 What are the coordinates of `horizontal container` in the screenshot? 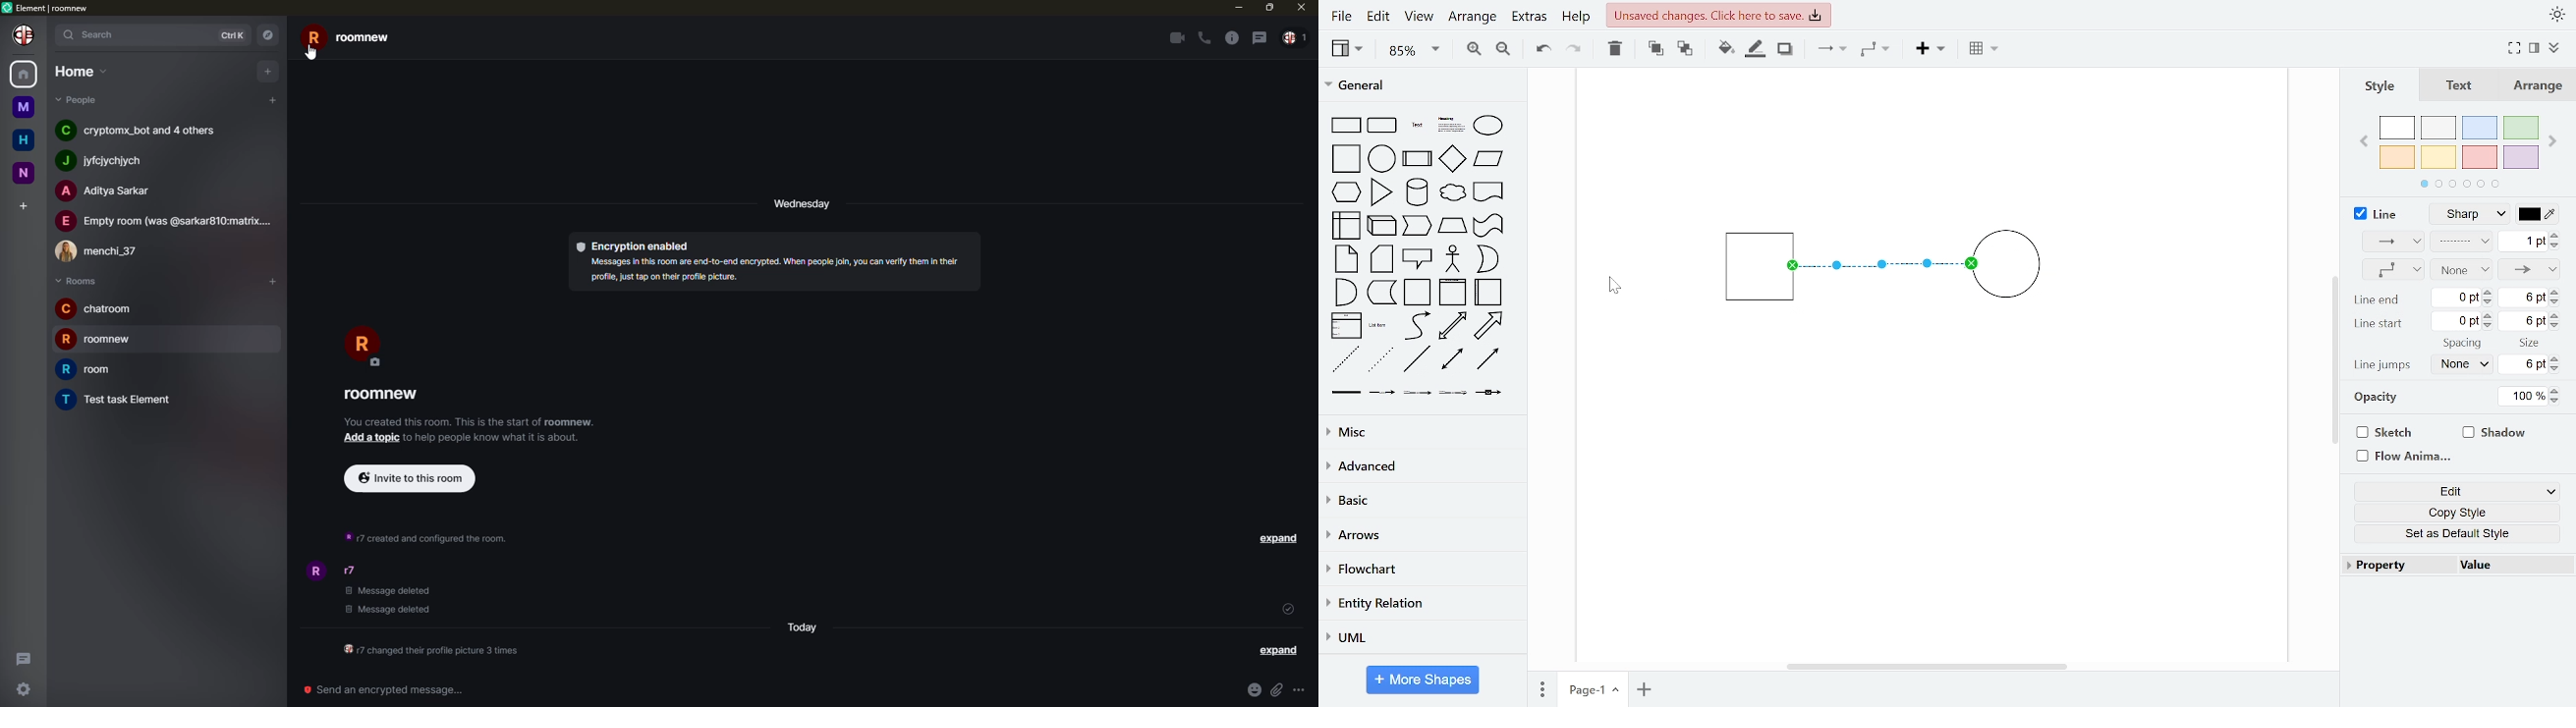 It's located at (1489, 292).